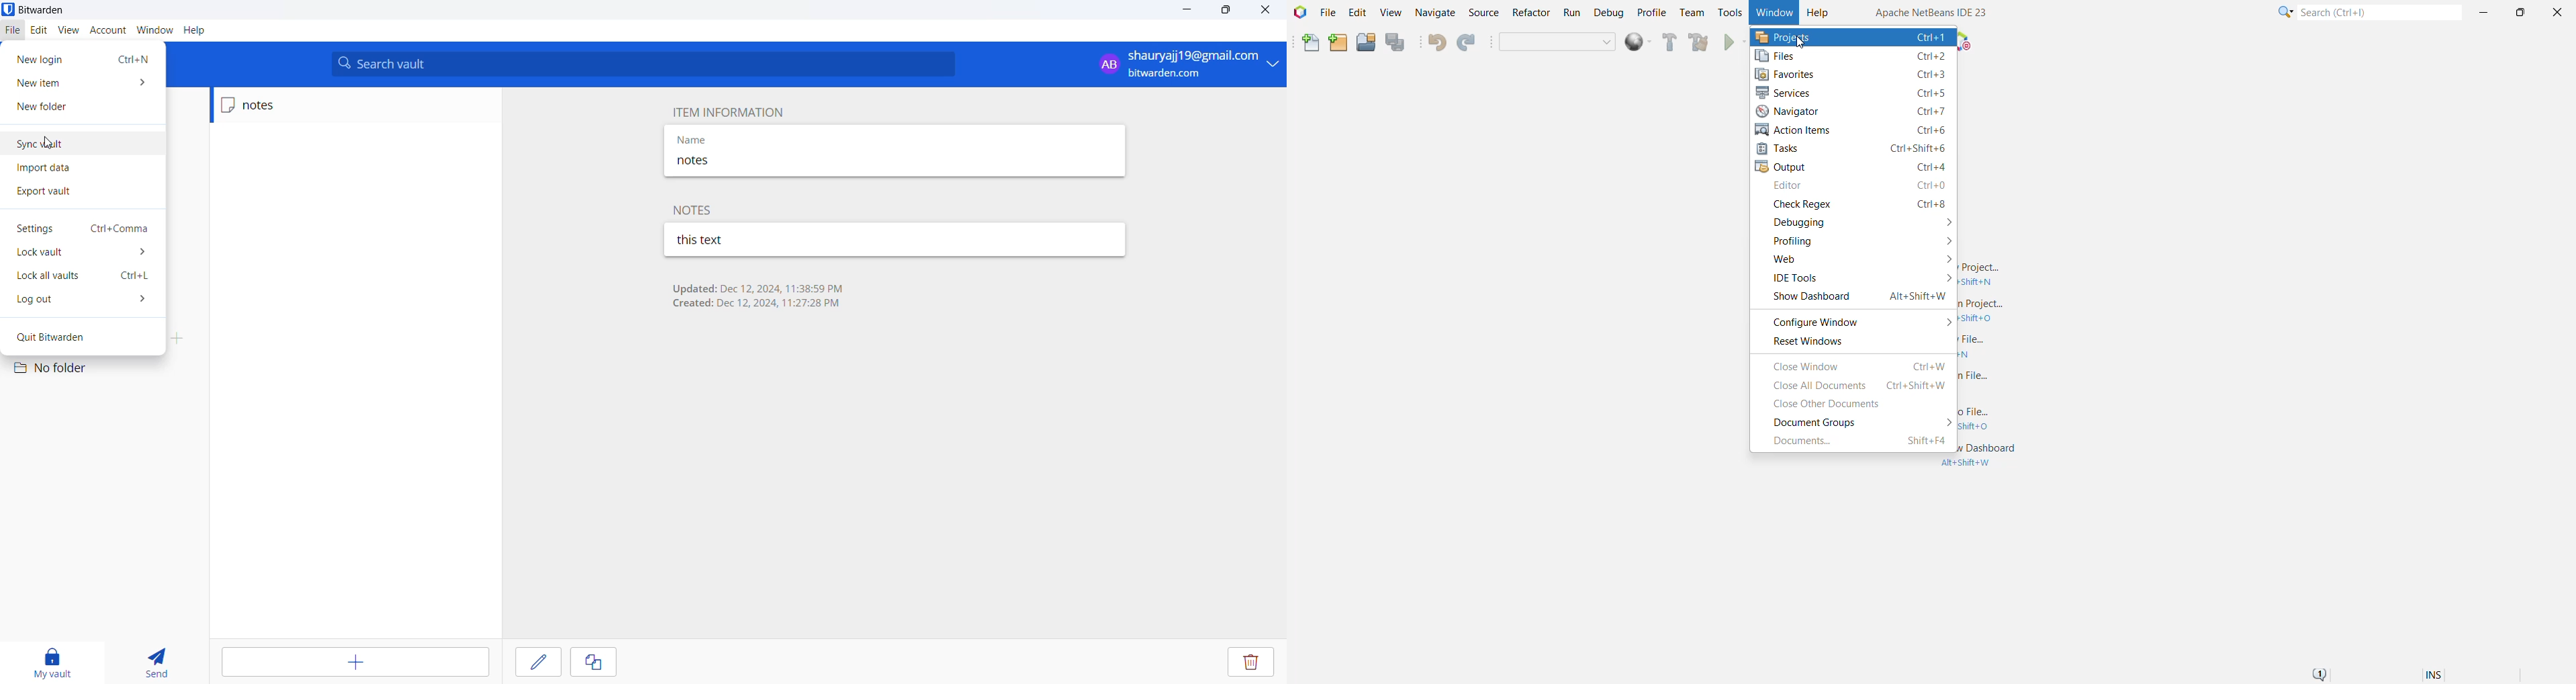 This screenshot has width=2576, height=700. I want to click on No folder, so click(62, 371).